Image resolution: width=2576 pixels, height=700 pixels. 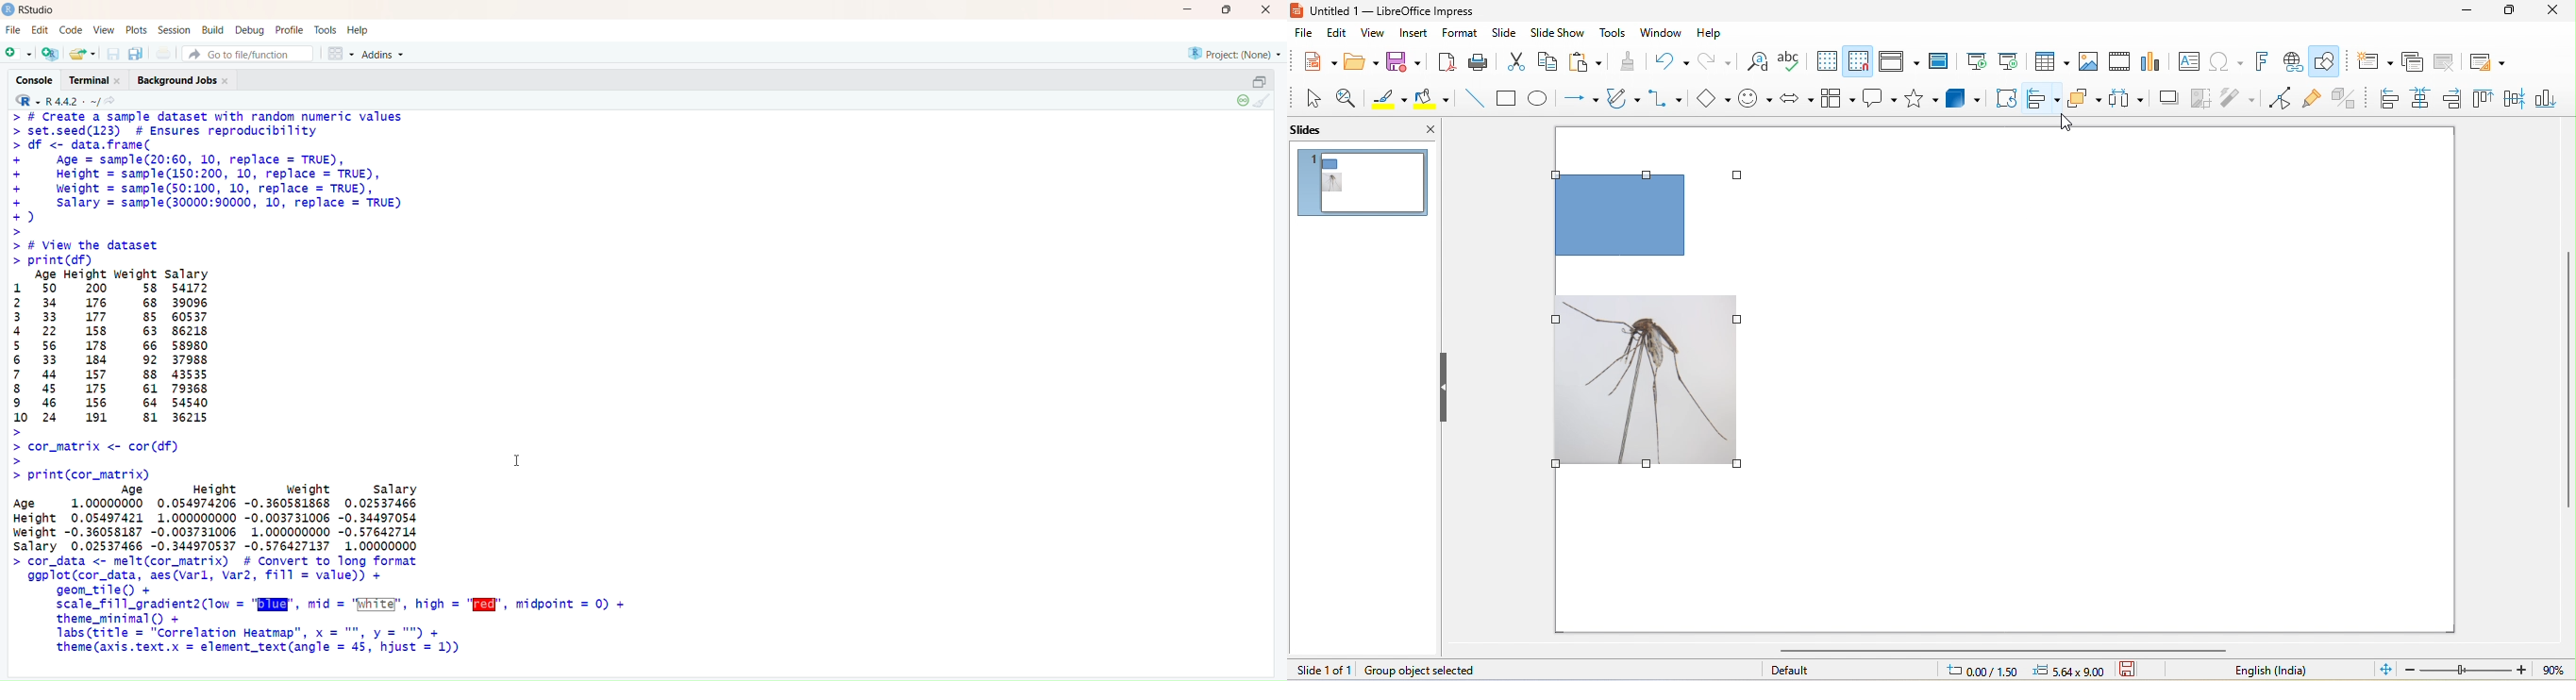 What do you see at coordinates (19, 52) in the screenshot?
I see `New file` at bounding box center [19, 52].